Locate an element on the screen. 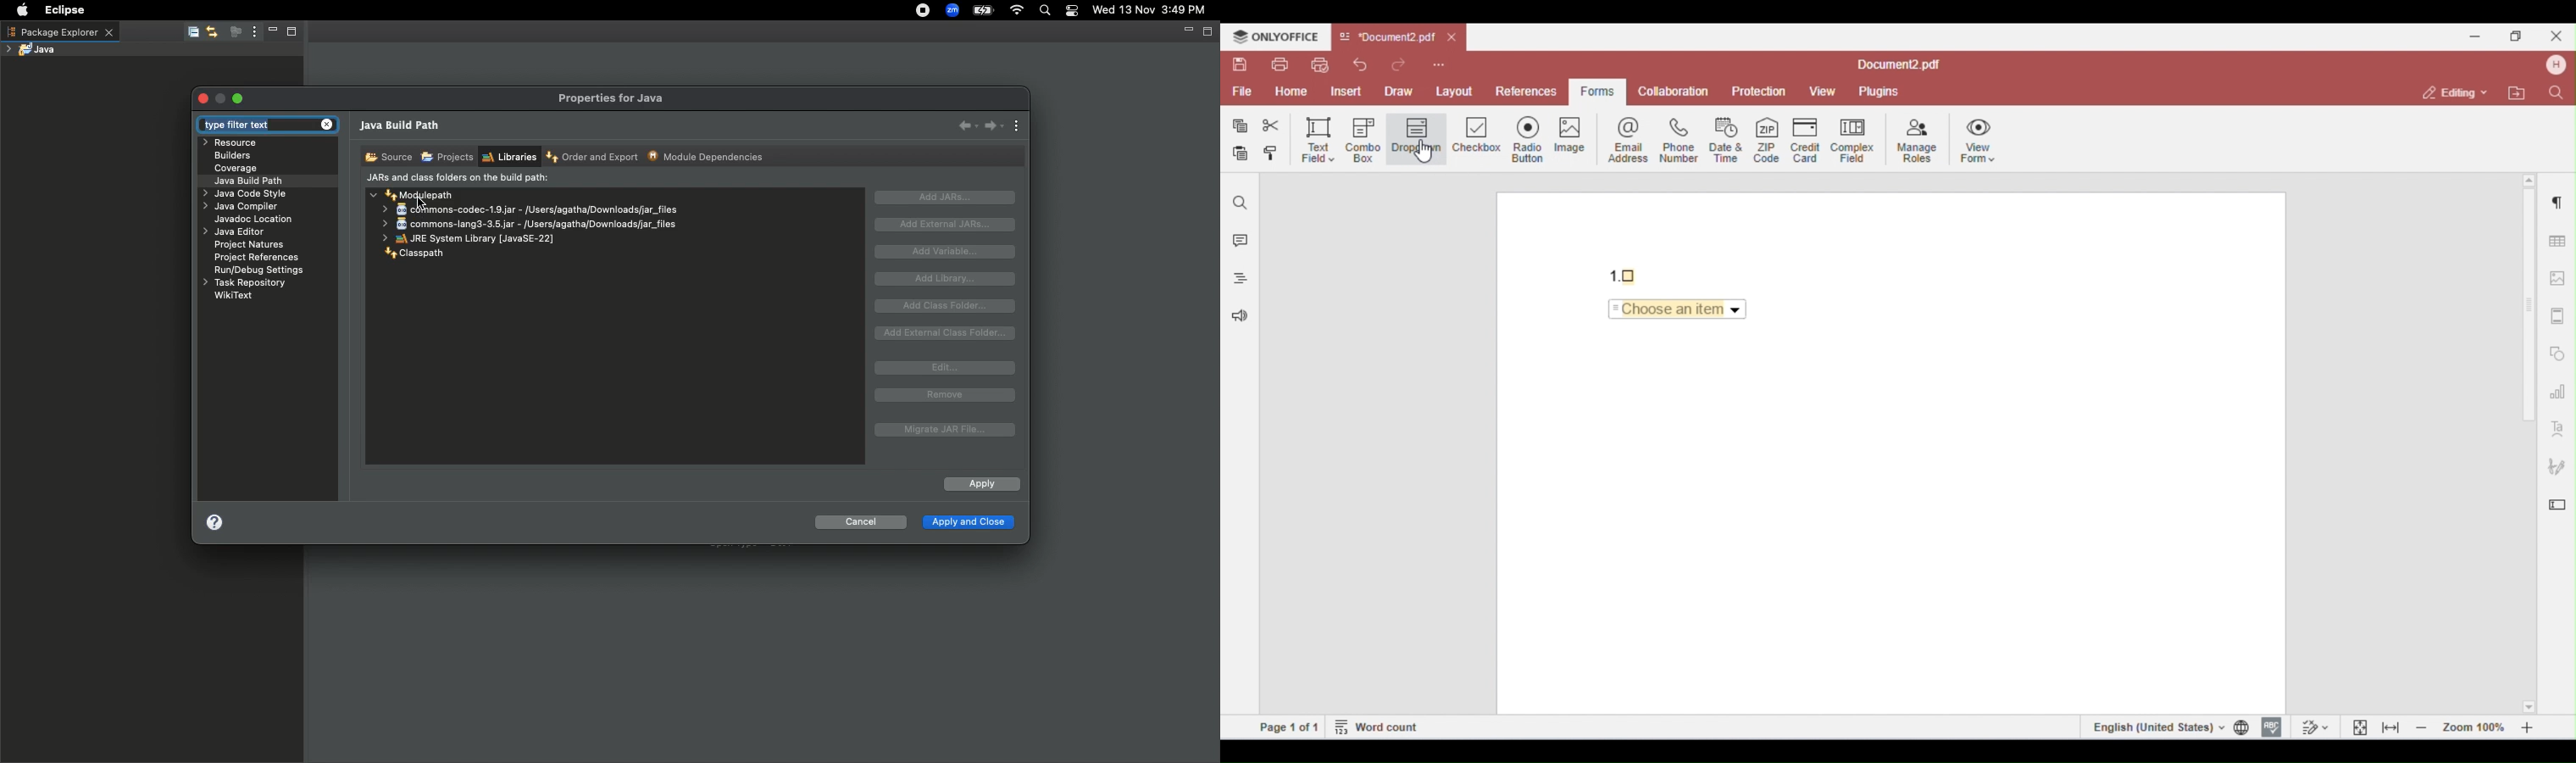  Notification is located at coordinates (1074, 11).